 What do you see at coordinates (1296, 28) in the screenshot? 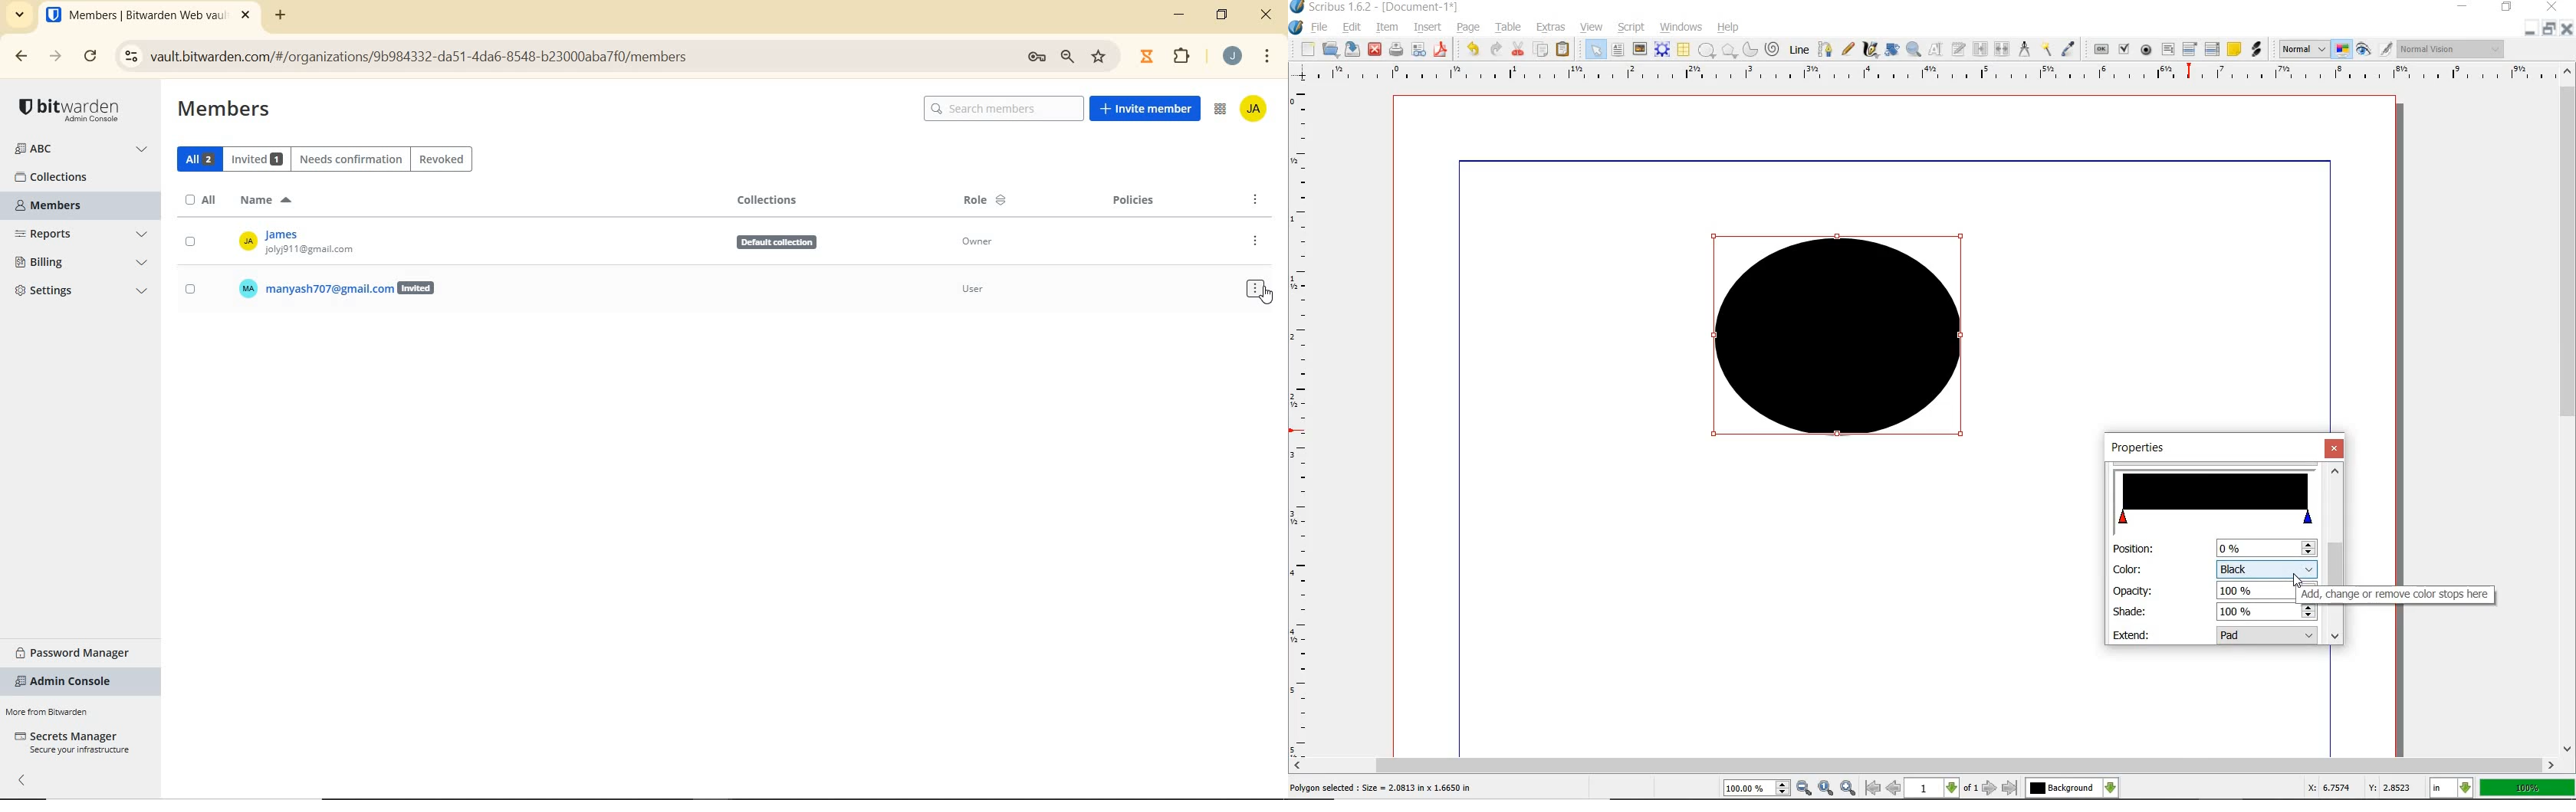
I see `SYSTEM LOGO` at bounding box center [1296, 28].